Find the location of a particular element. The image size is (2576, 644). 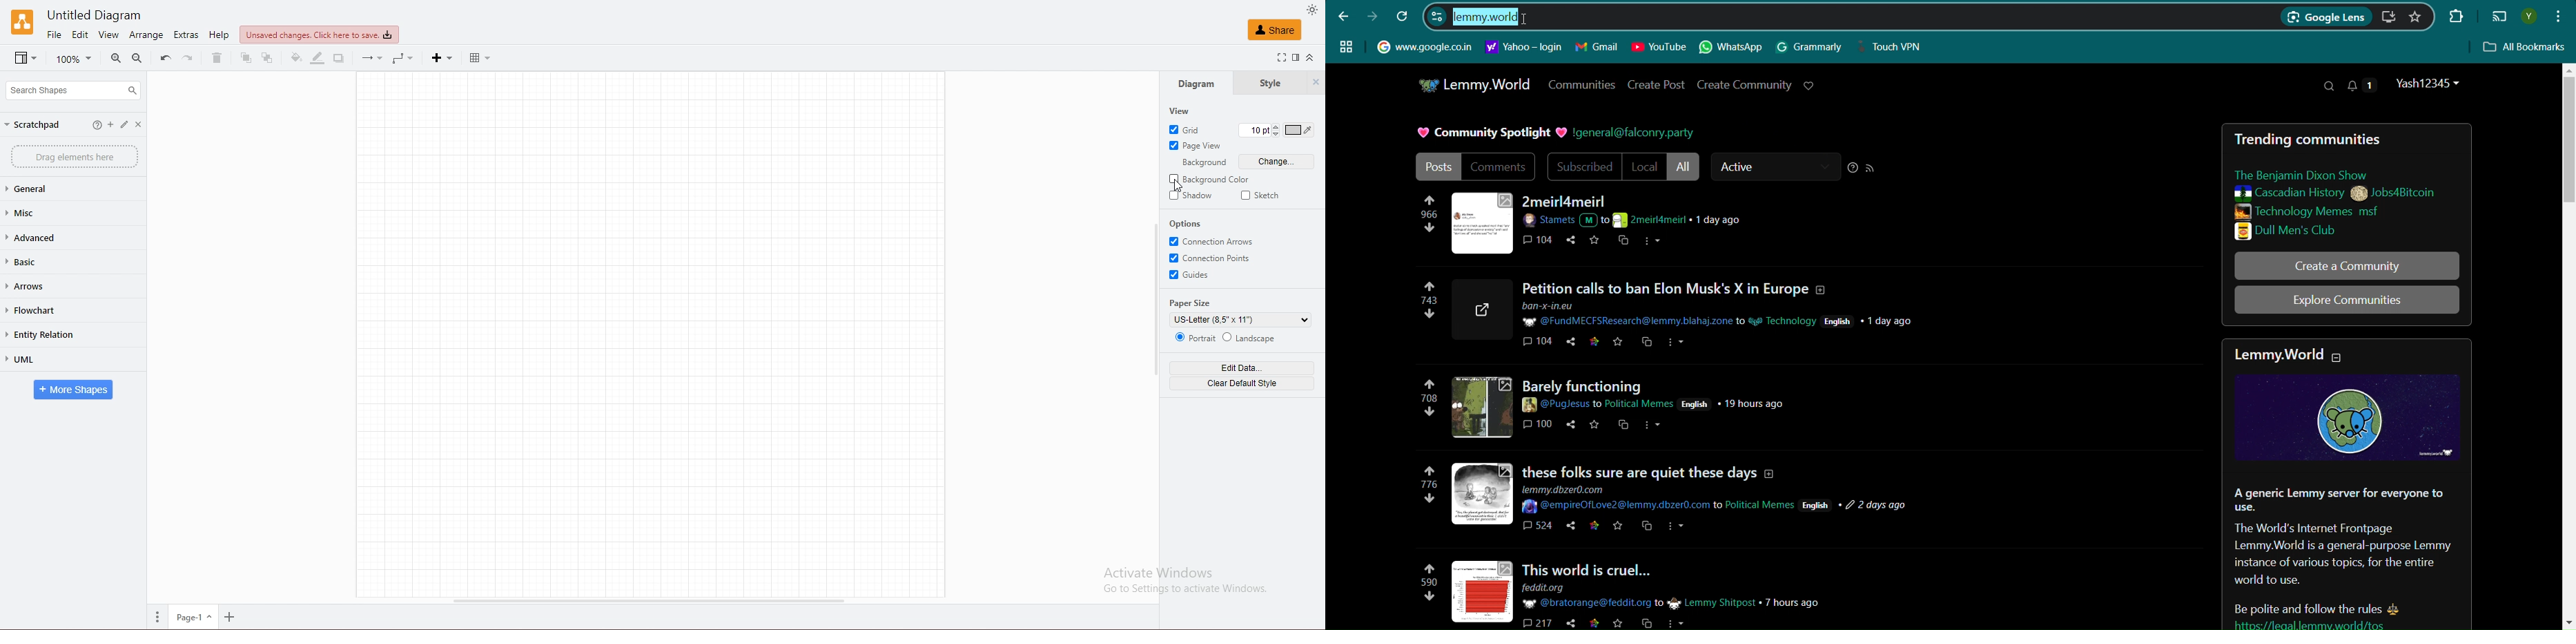

Refresh is located at coordinates (1403, 16).